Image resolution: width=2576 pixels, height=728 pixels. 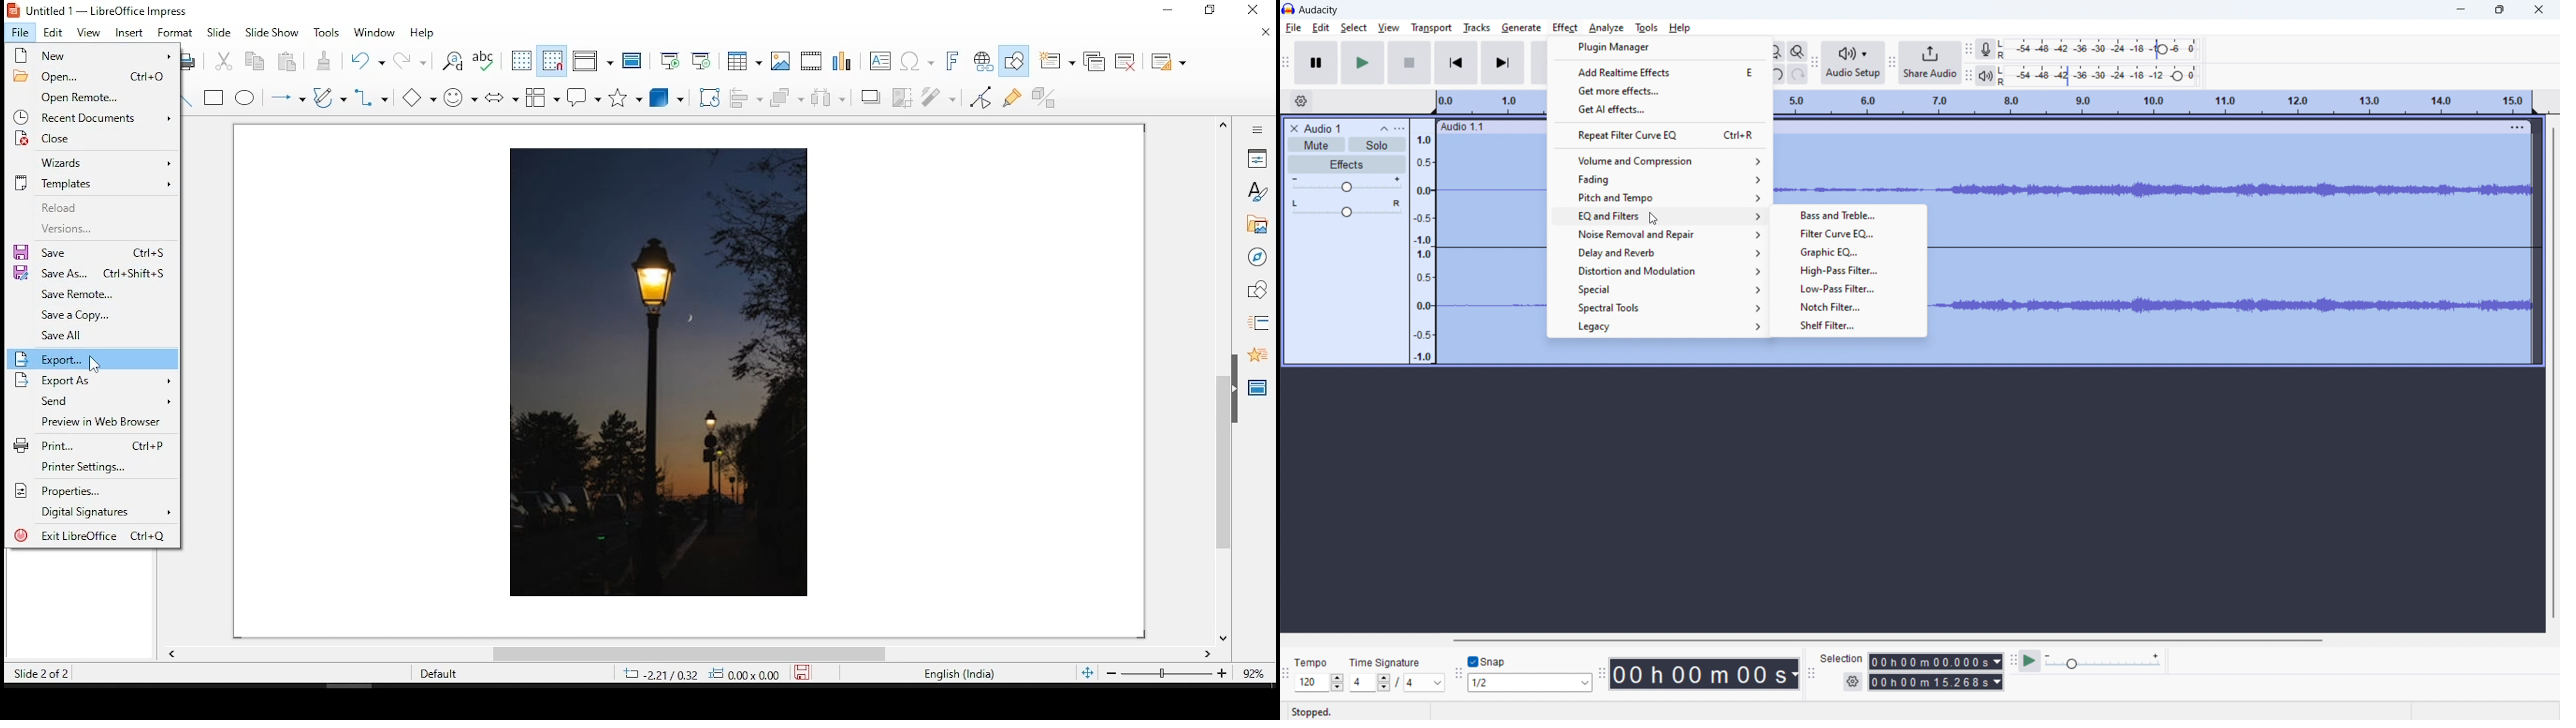 I want to click on recording meter toolbar, so click(x=1969, y=49).